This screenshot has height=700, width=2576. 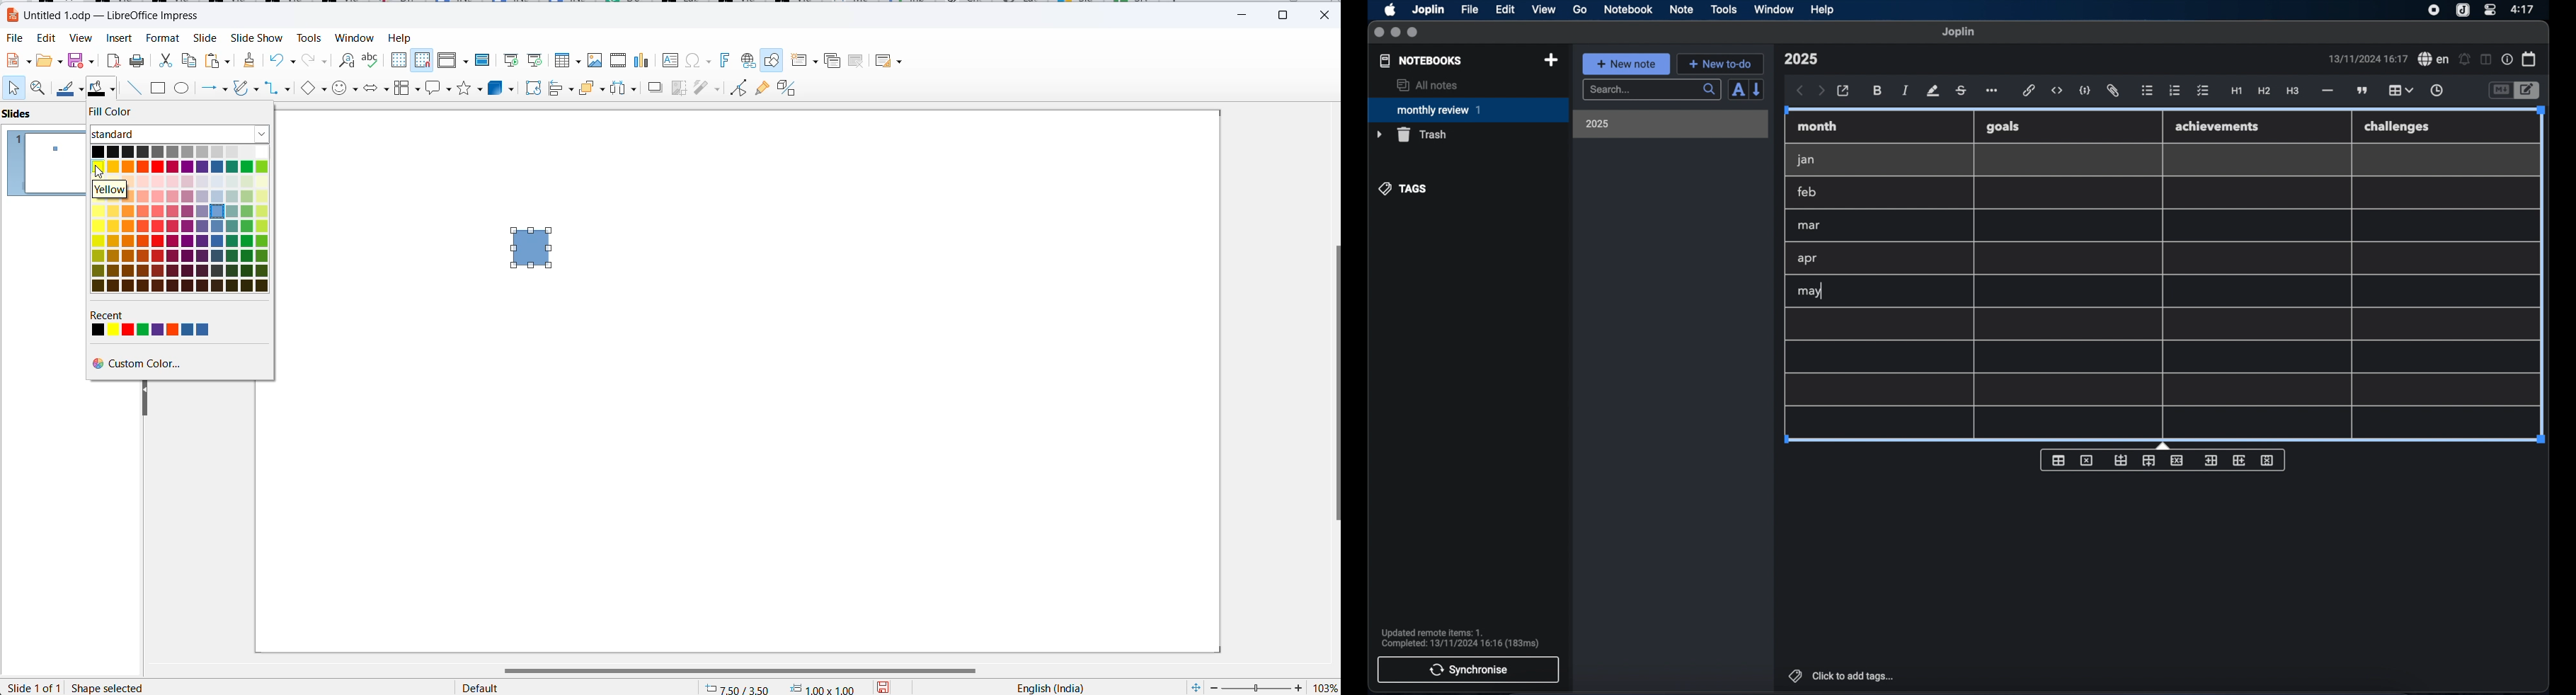 I want to click on shadow, so click(x=654, y=89).